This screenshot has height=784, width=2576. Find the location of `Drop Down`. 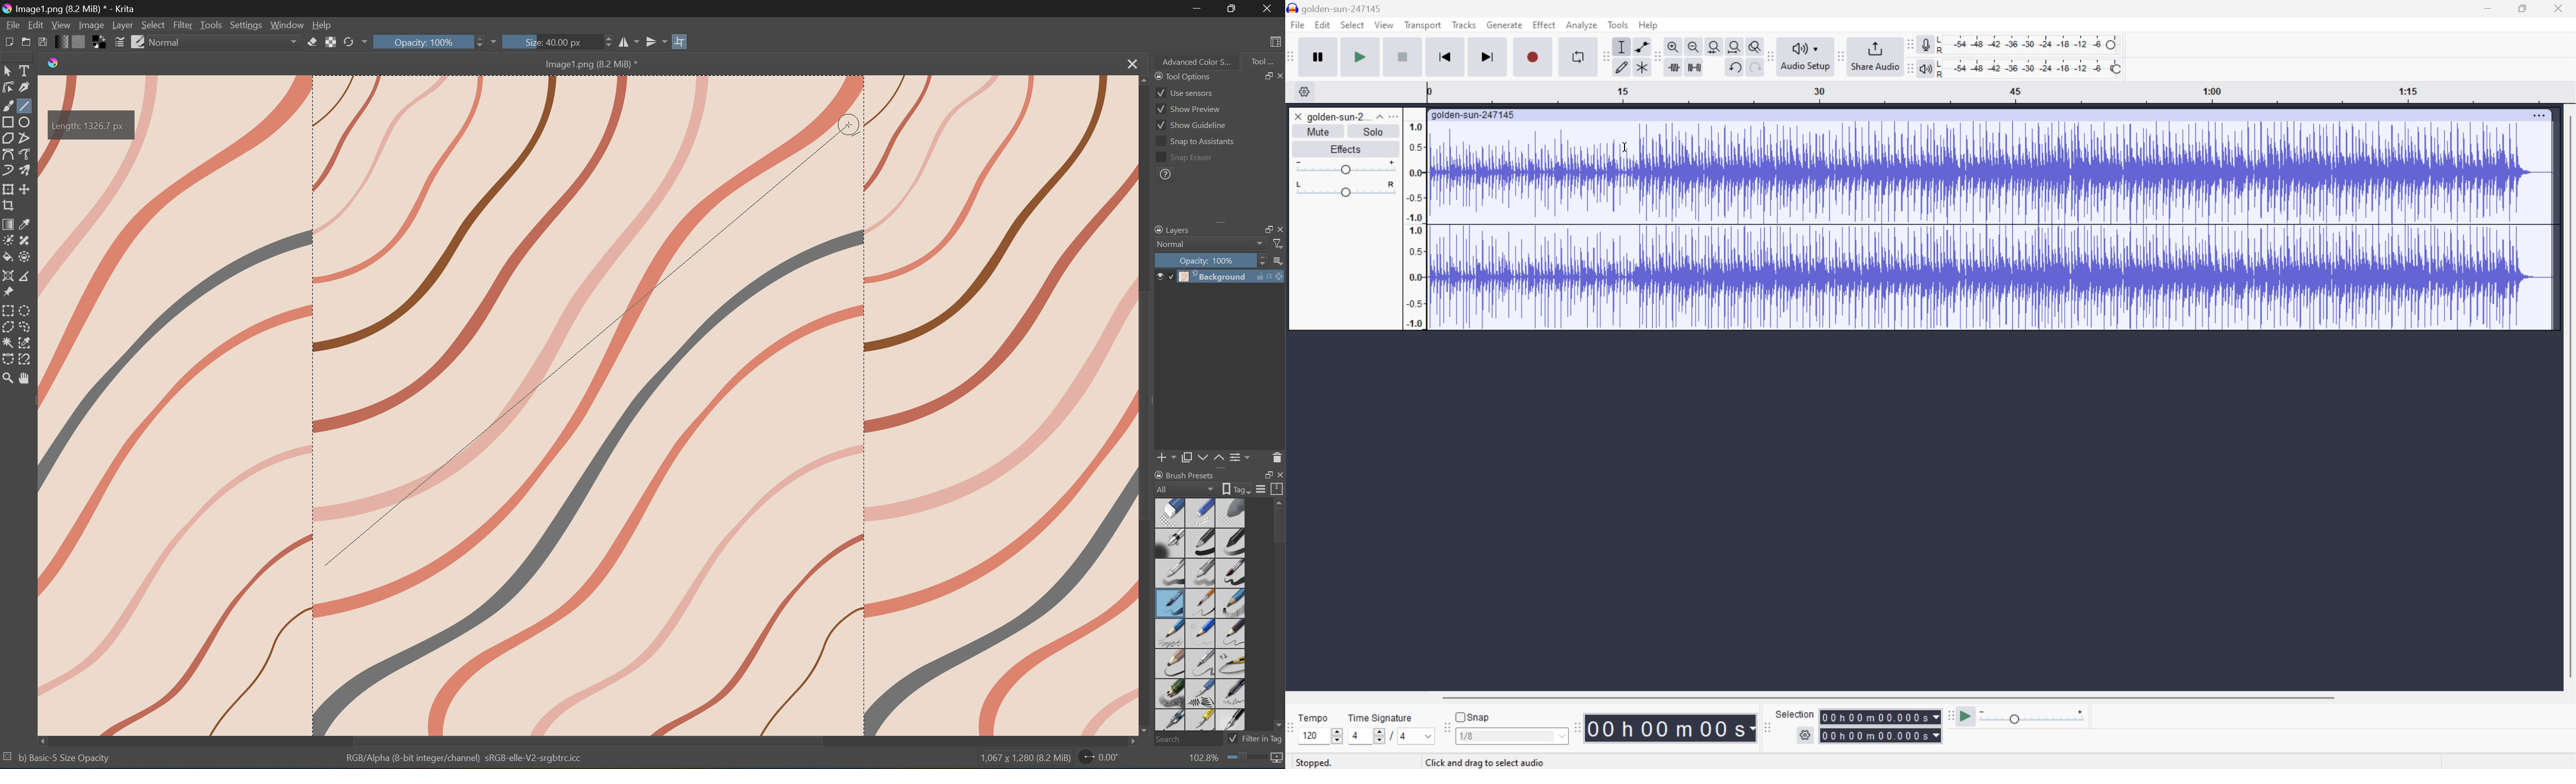

Drop Down is located at coordinates (1378, 114).